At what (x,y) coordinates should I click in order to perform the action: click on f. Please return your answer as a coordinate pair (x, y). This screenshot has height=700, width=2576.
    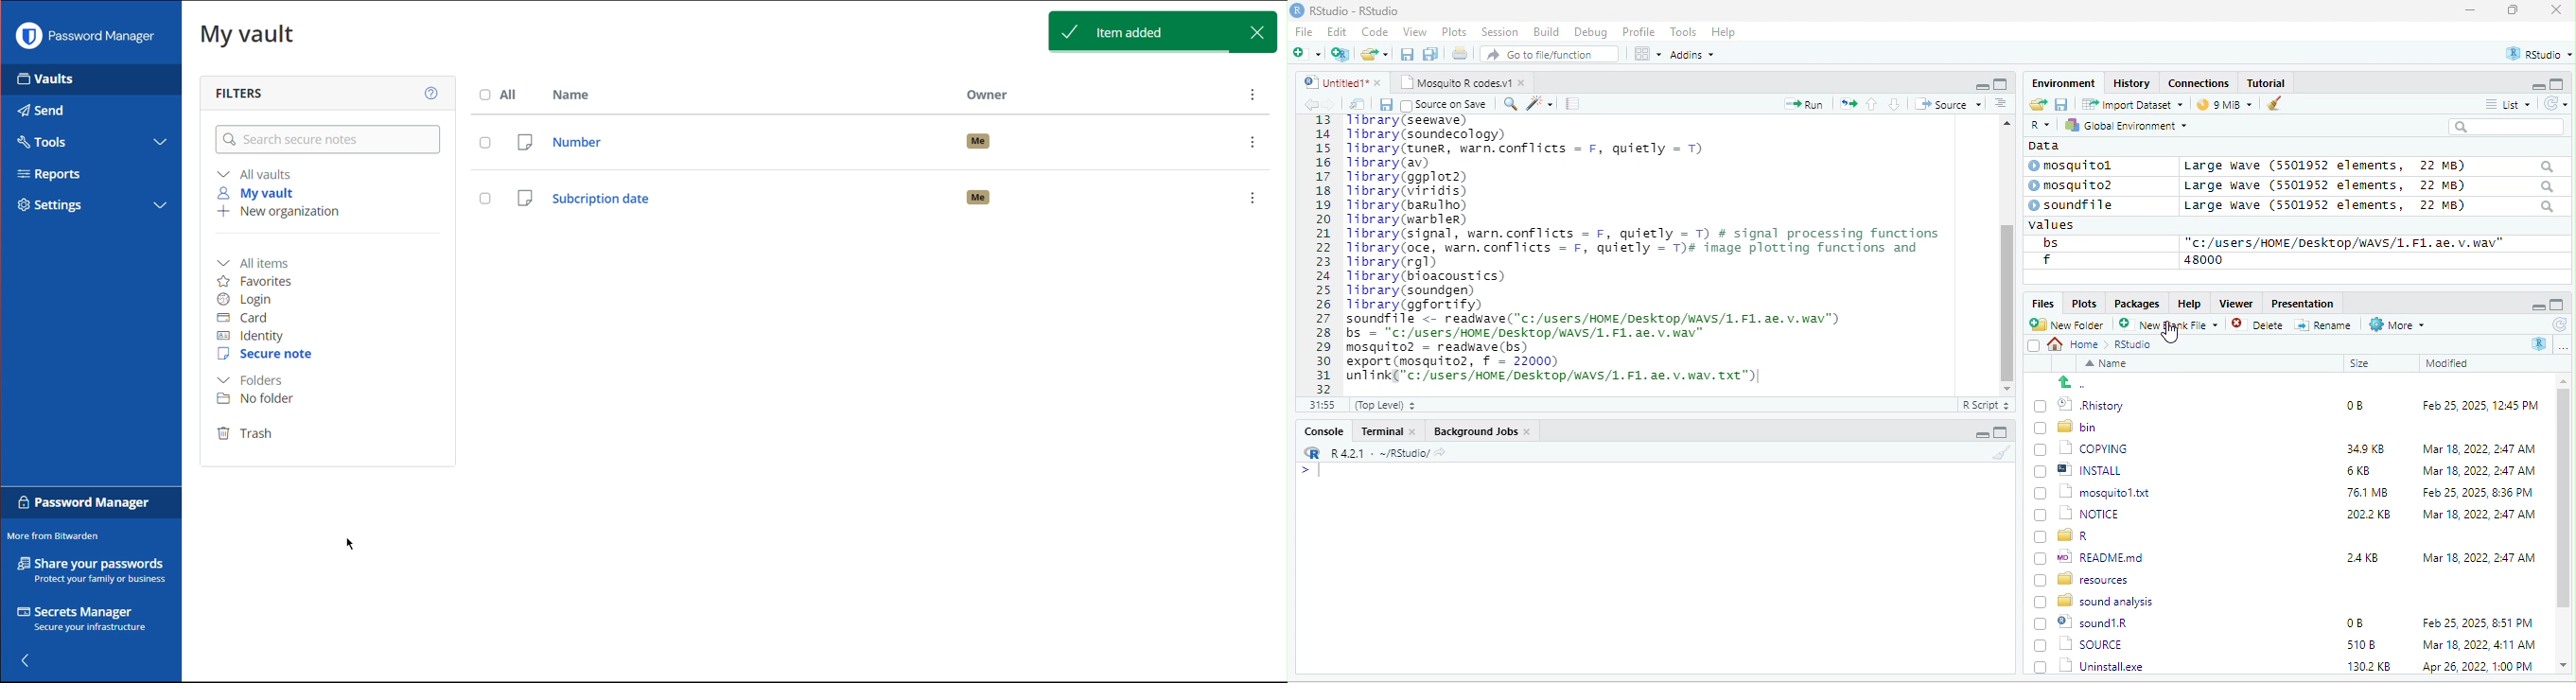
    Looking at the image, I should click on (2046, 260).